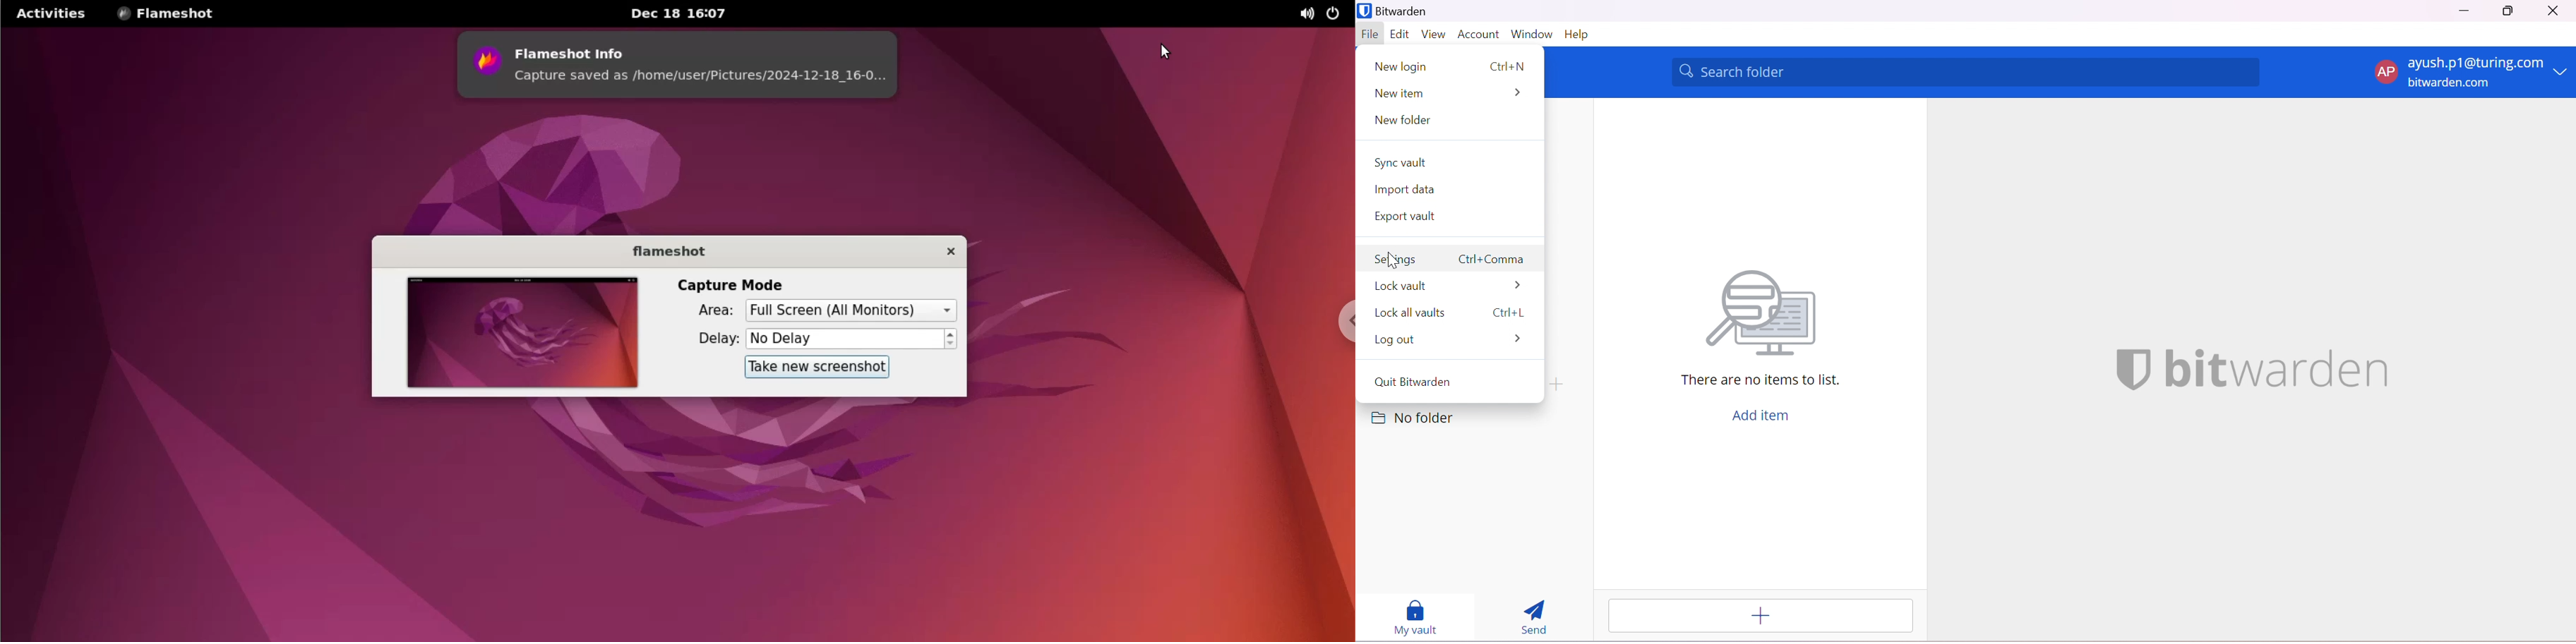 This screenshot has height=644, width=2576. Describe the element at coordinates (1398, 340) in the screenshot. I see `Log out` at that location.